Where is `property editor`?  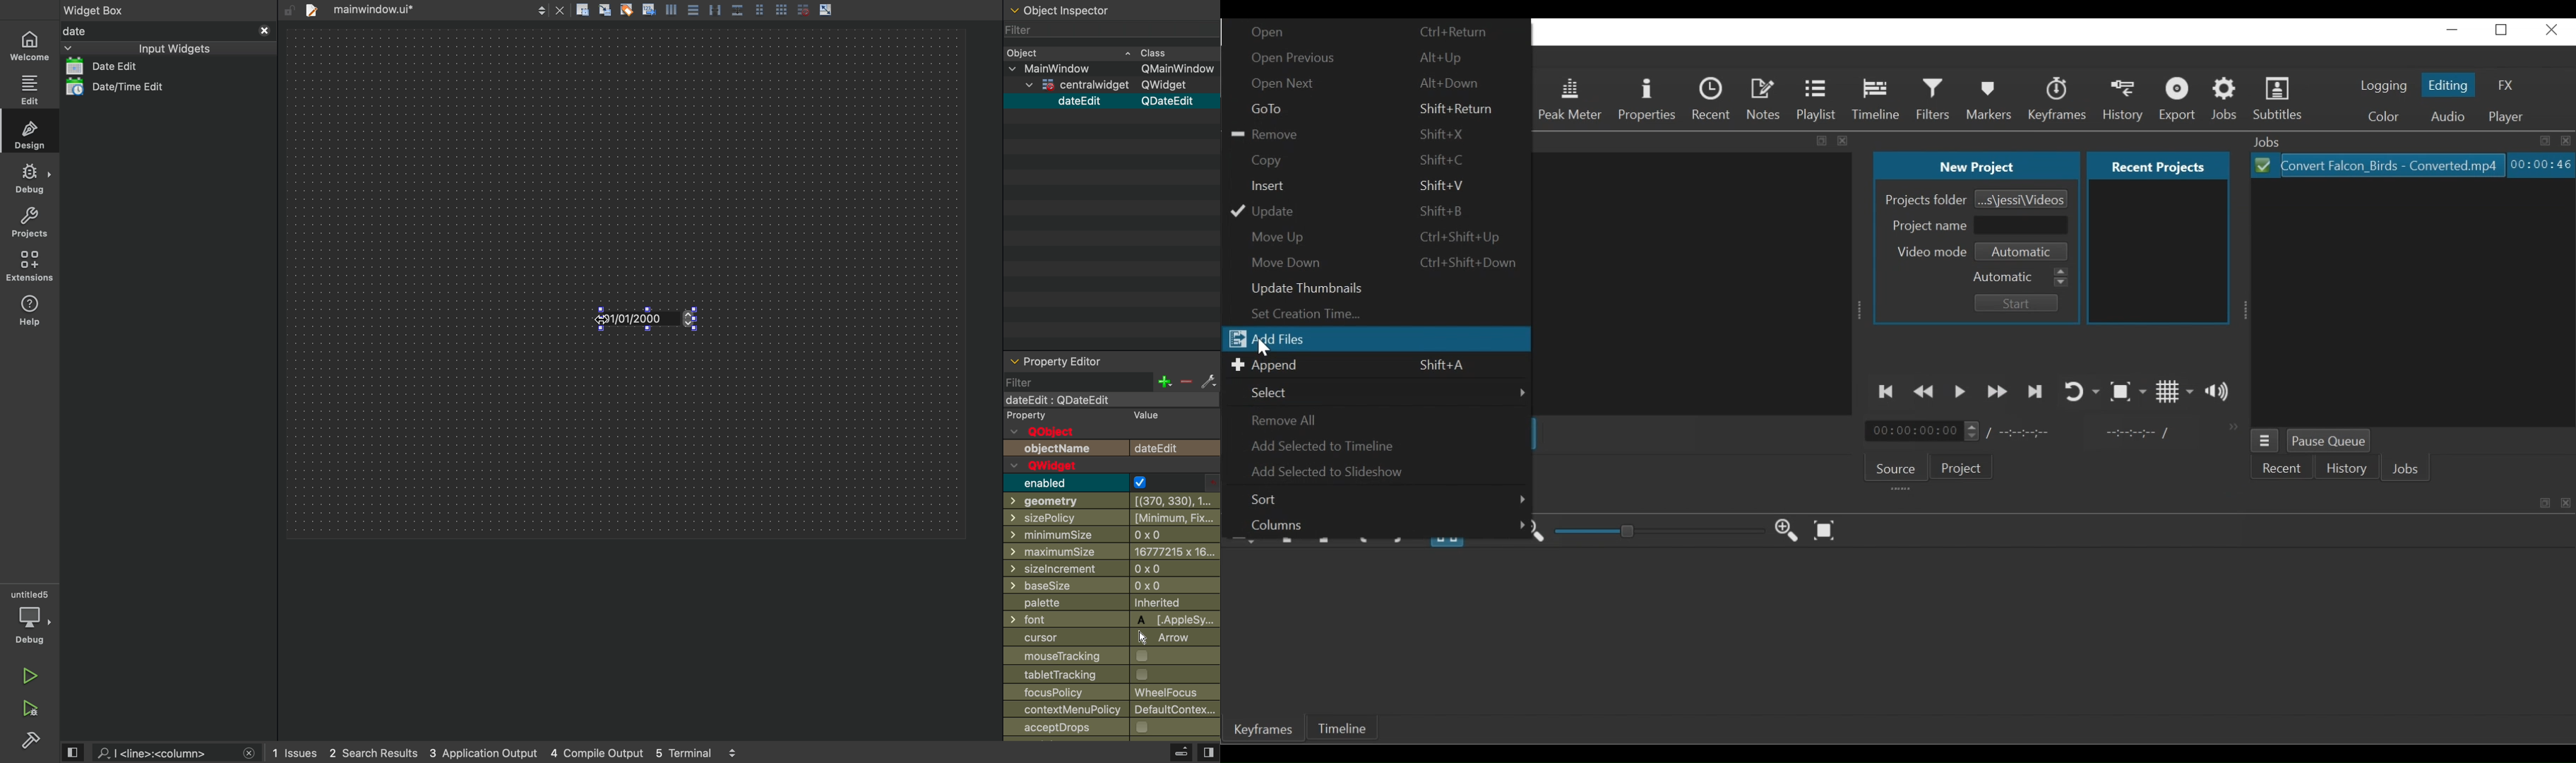 property editor is located at coordinates (1110, 360).